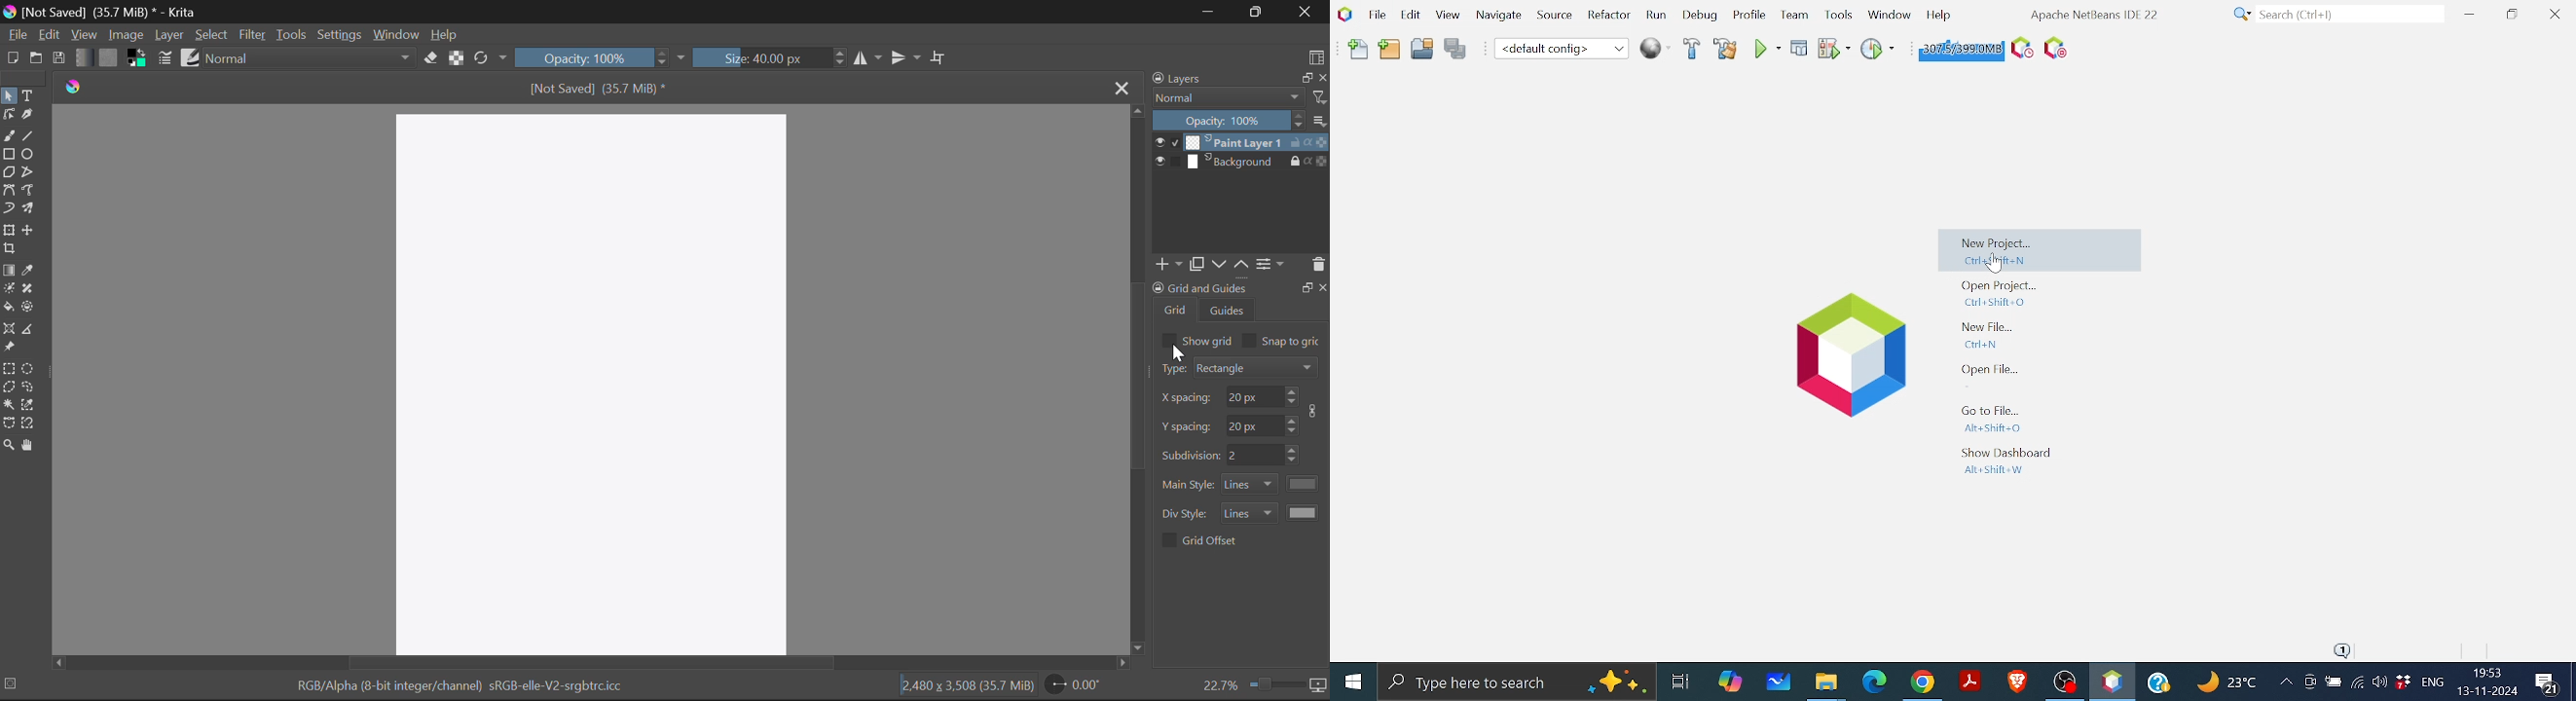 Image resolution: width=2576 pixels, height=728 pixels. Describe the element at coordinates (868, 59) in the screenshot. I see `Vertical Mirror Flip` at that location.